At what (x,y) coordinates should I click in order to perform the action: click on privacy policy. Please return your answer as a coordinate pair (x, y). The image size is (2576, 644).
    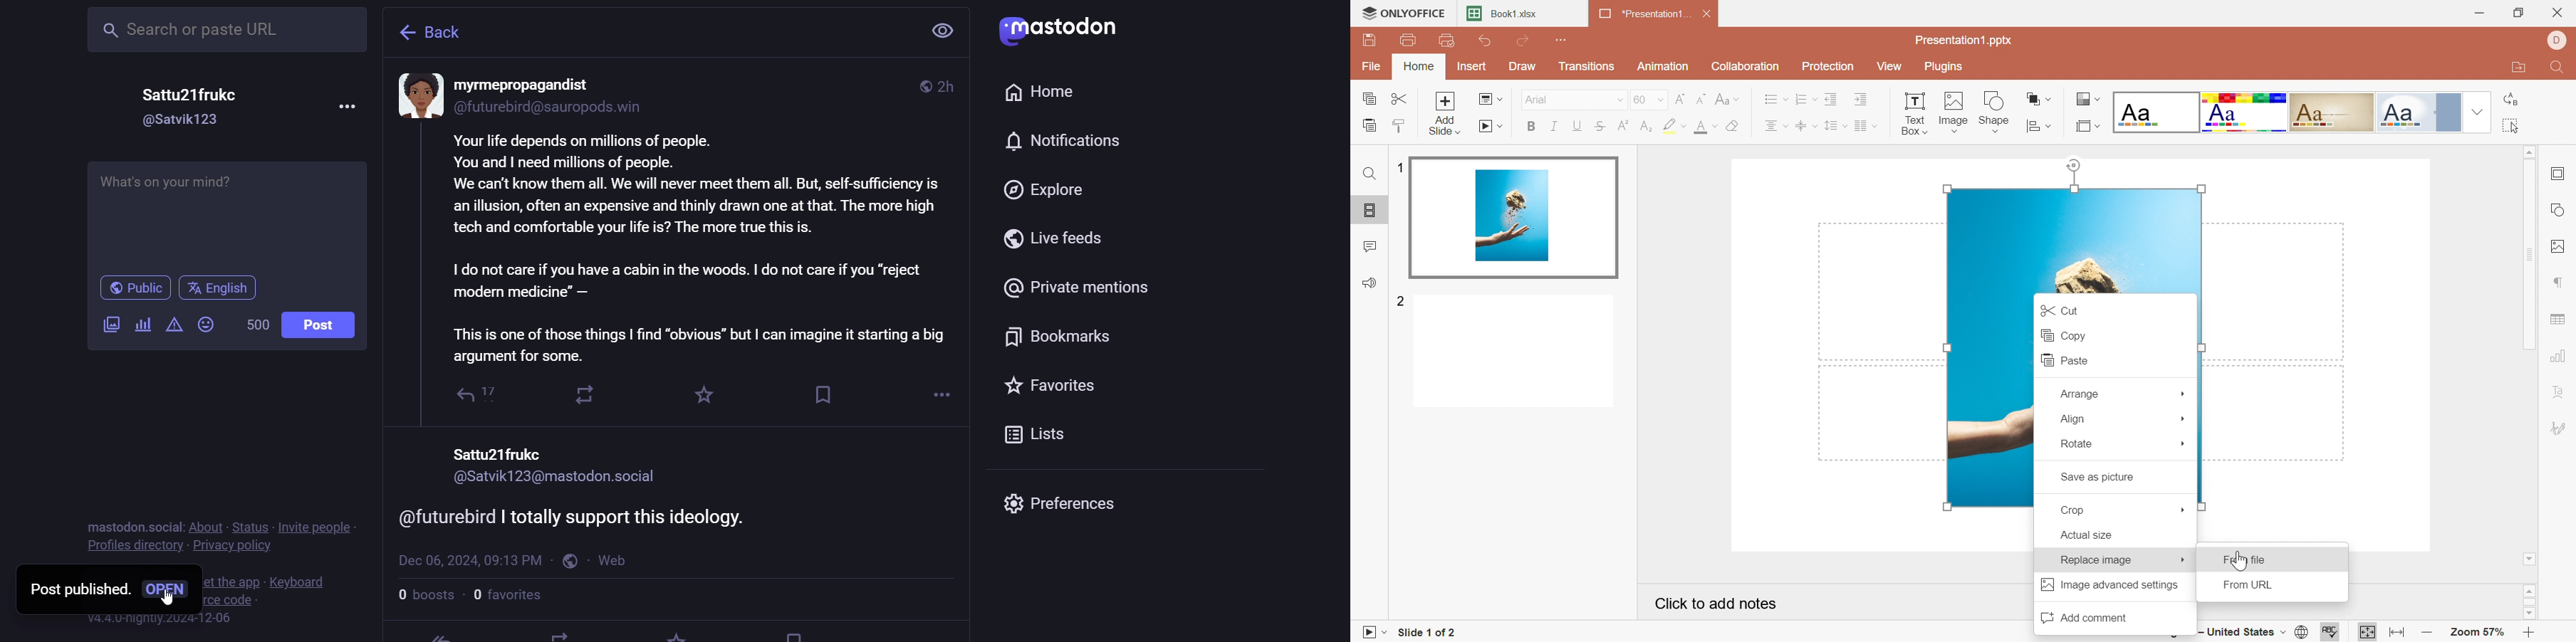
    Looking at the image, I should click on (235, 546).